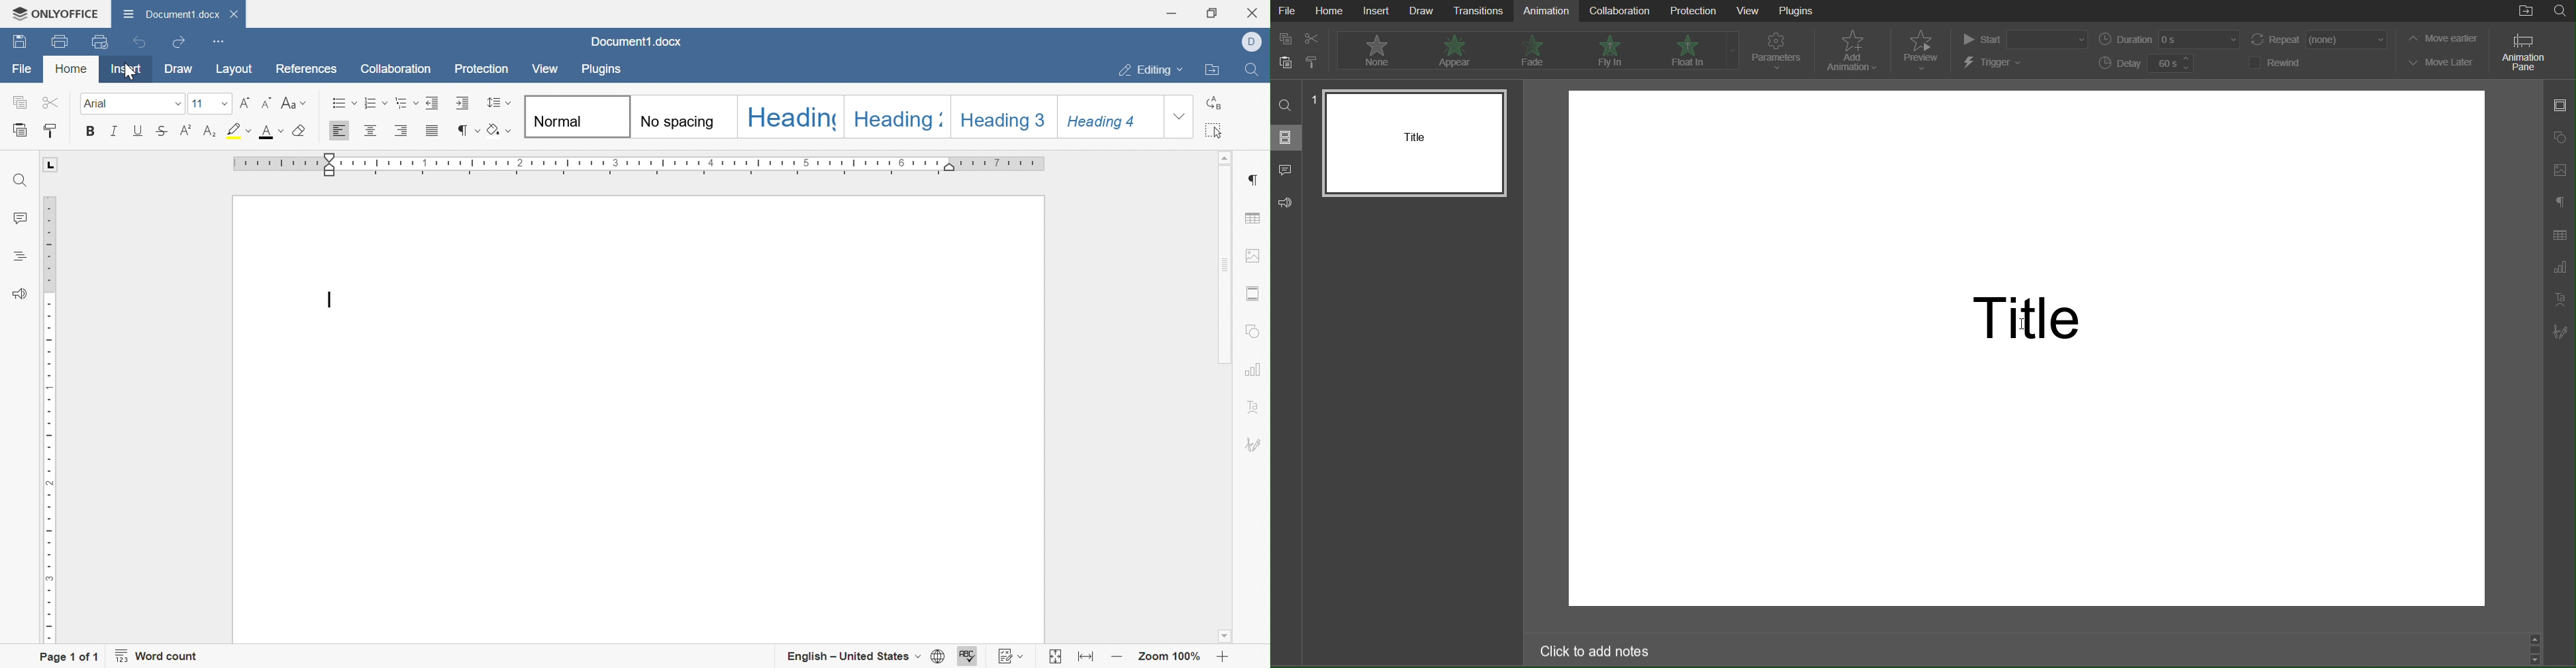 The height and width of the screenshot is (672, 2576). Describe the element at coordinates (1686, 50) in the screenshot. I see `Float In` at that location.